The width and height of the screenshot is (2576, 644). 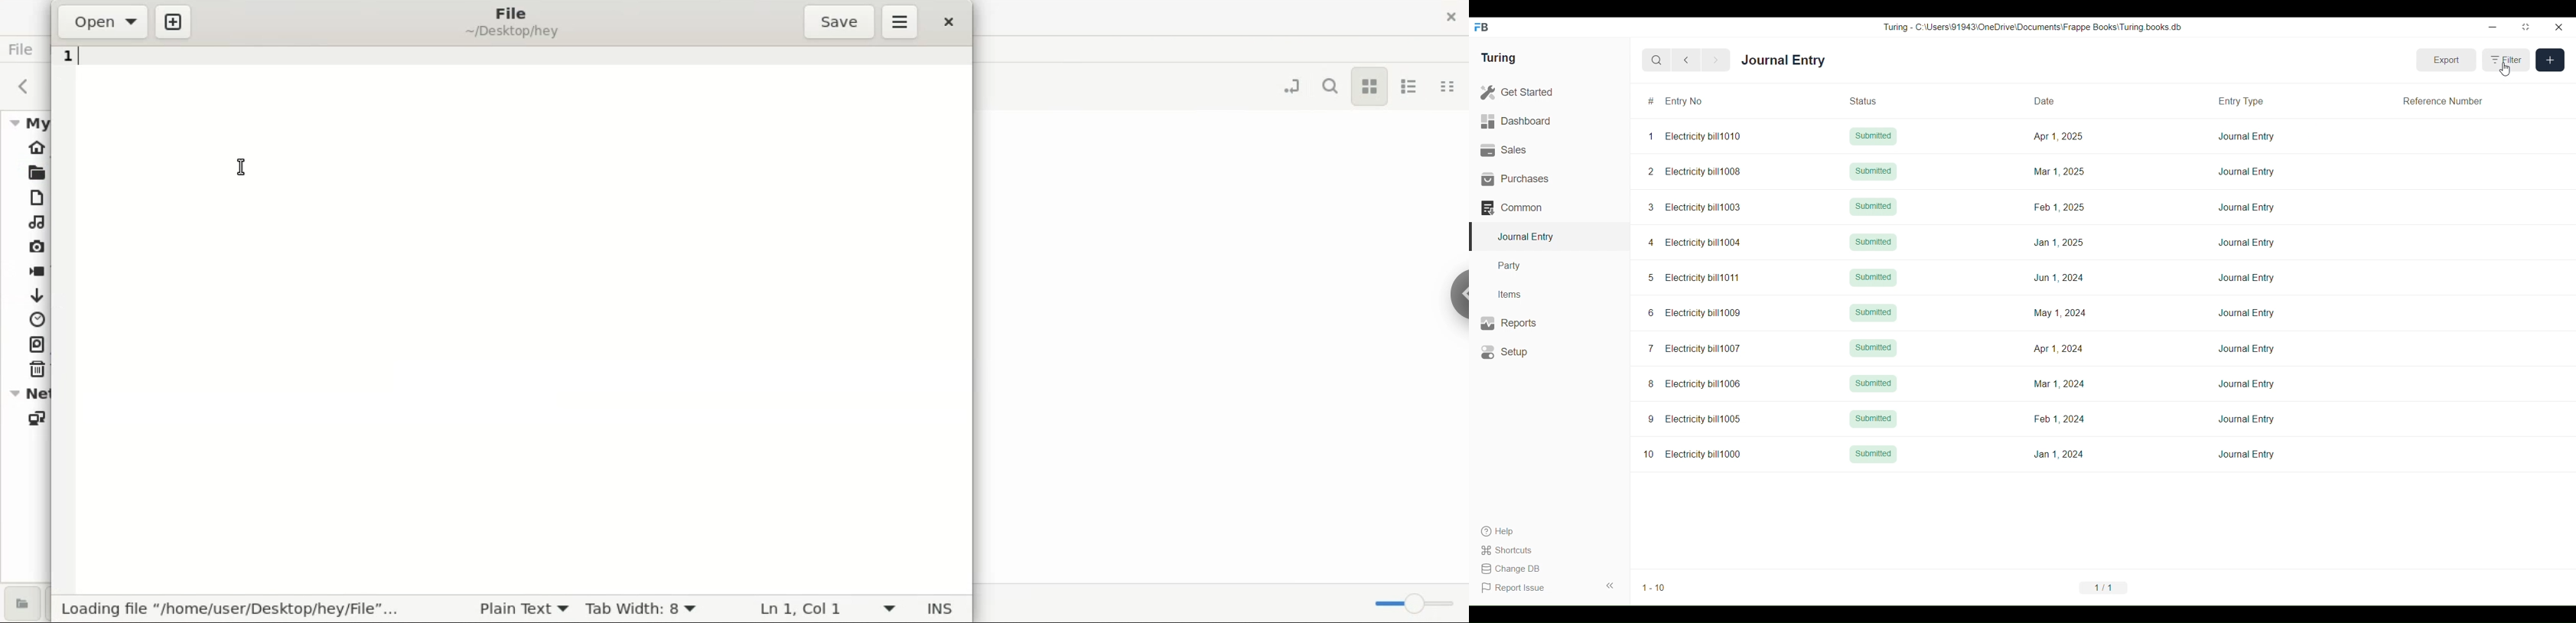 What do you see at coordinates (1549, 208) in the screenshot?
I see `Common` at bounding box center [1549, 208].